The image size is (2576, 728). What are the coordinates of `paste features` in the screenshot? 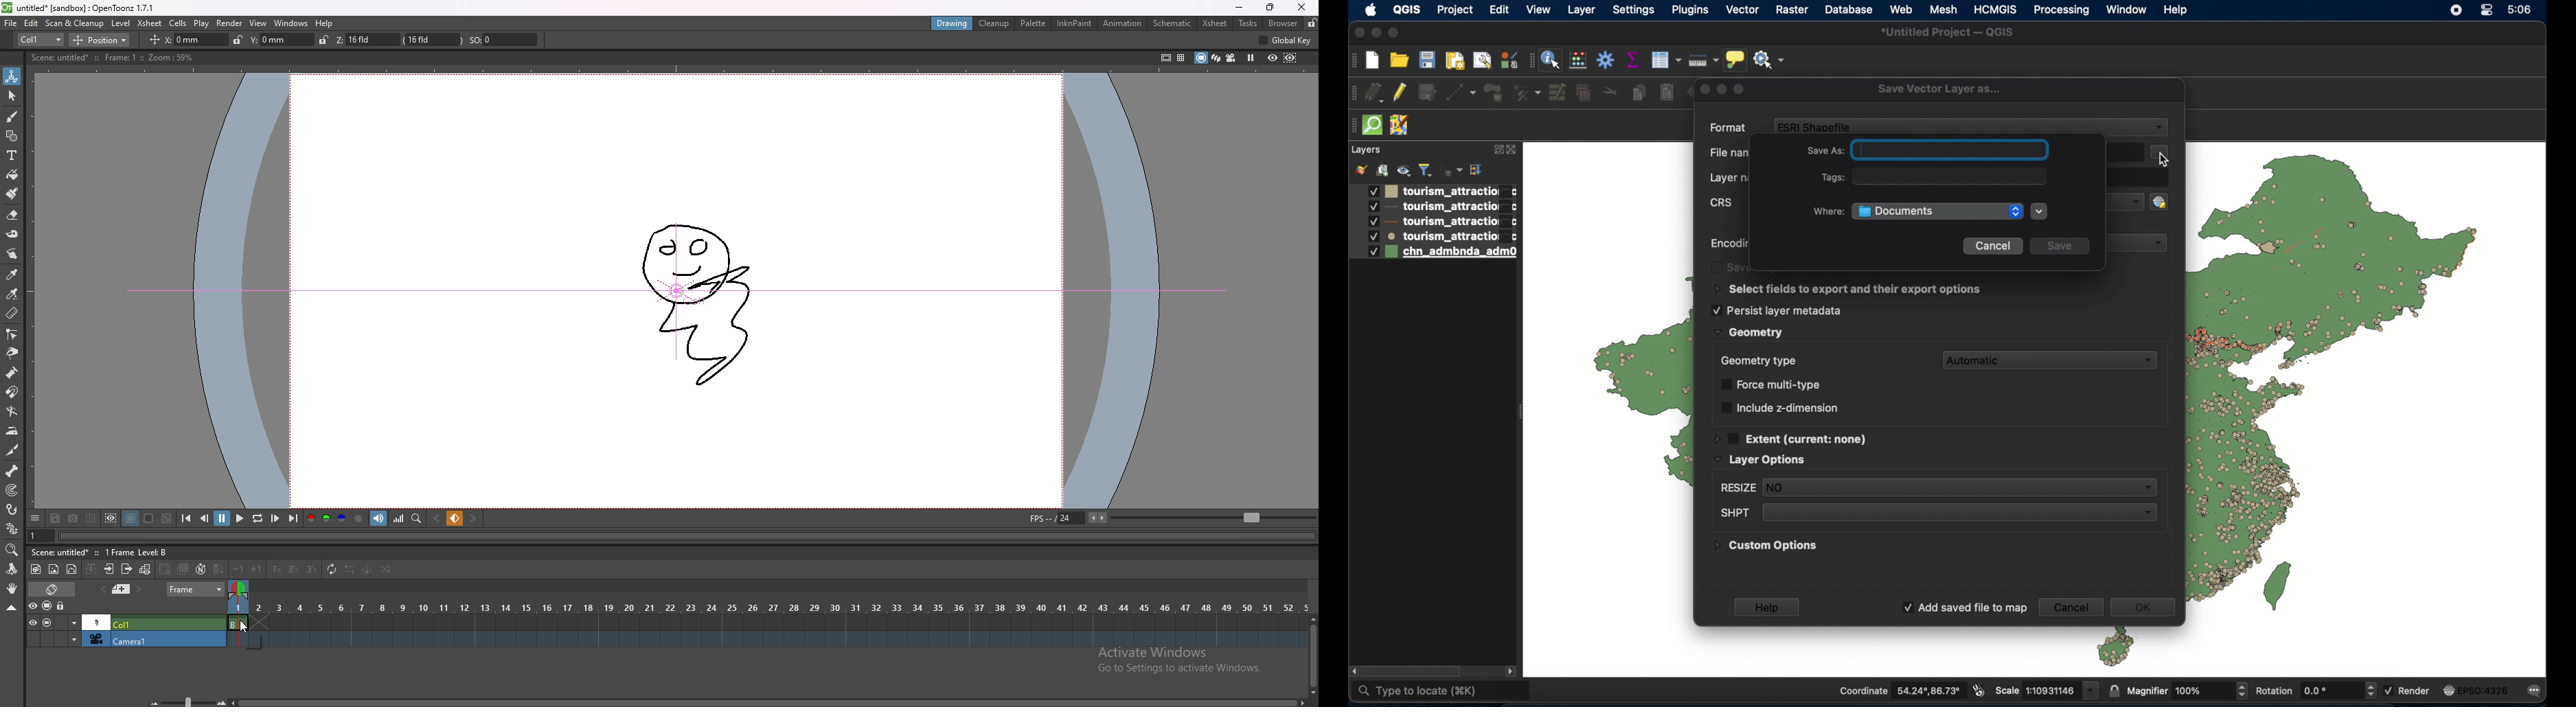 It's located at (1668, 93).